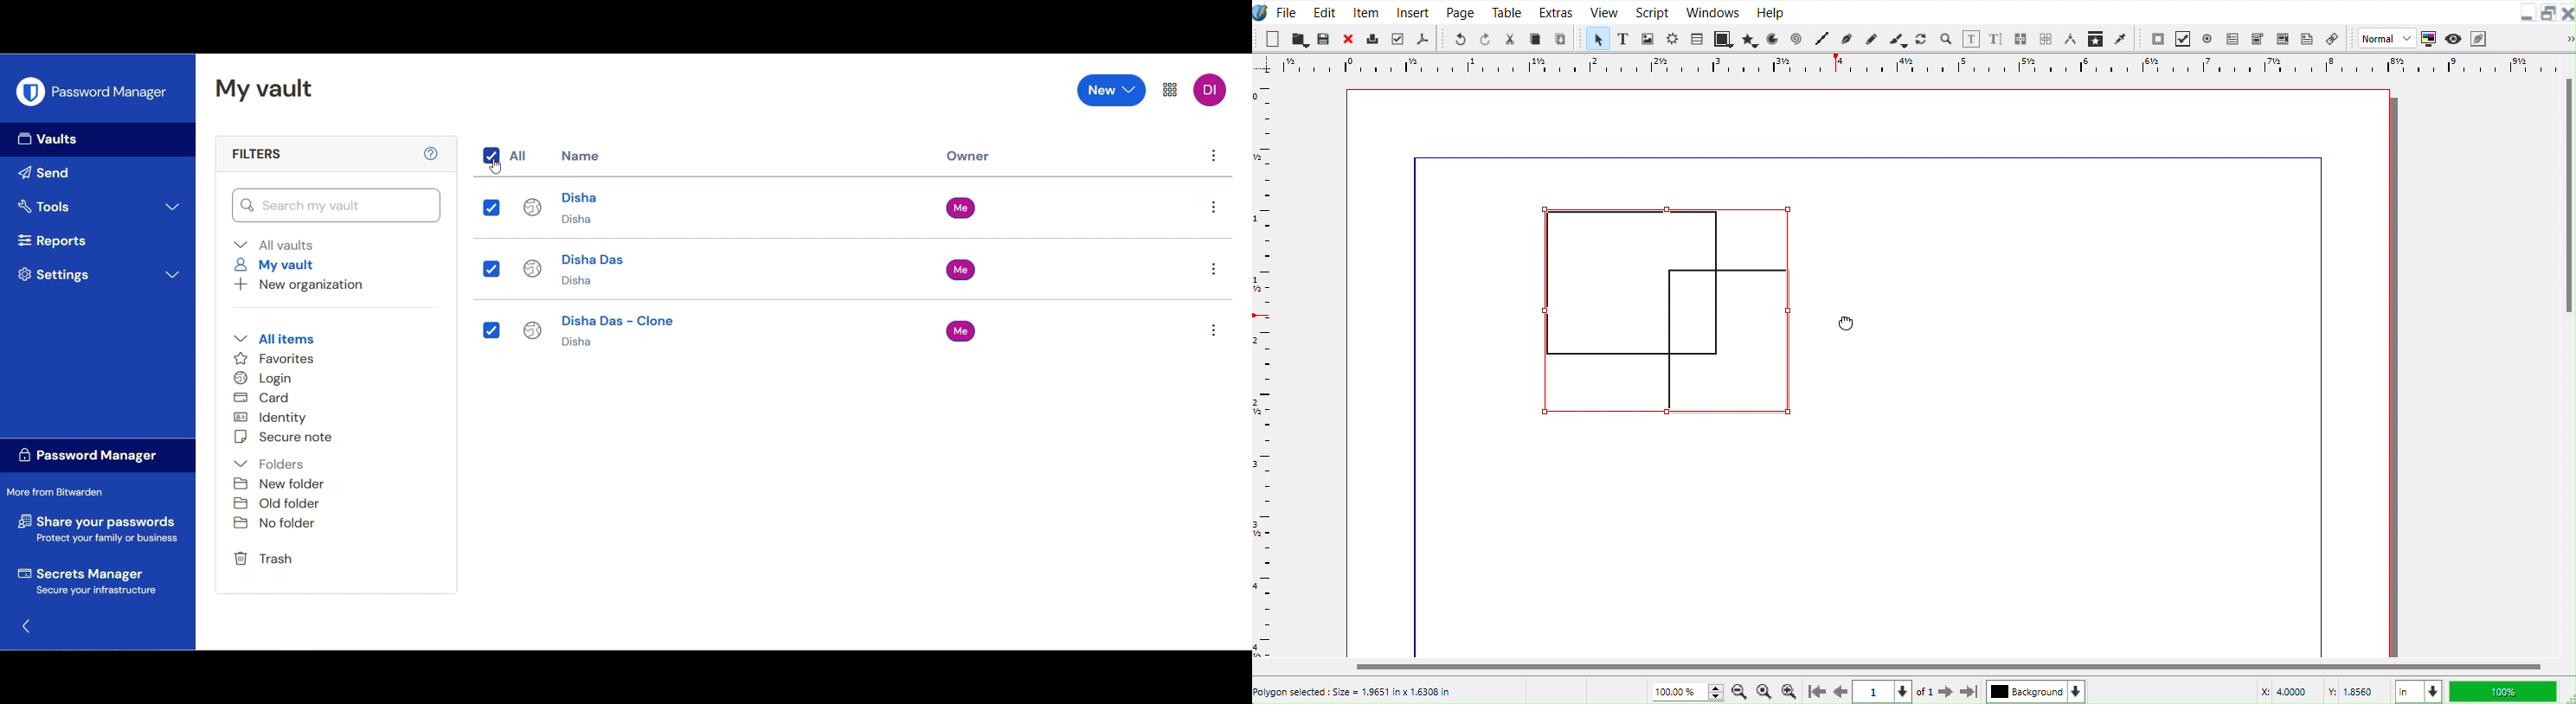  Describe the element at coordinates (1971, 39) in the screenshot. I see `Edit contents of frame` at that location.